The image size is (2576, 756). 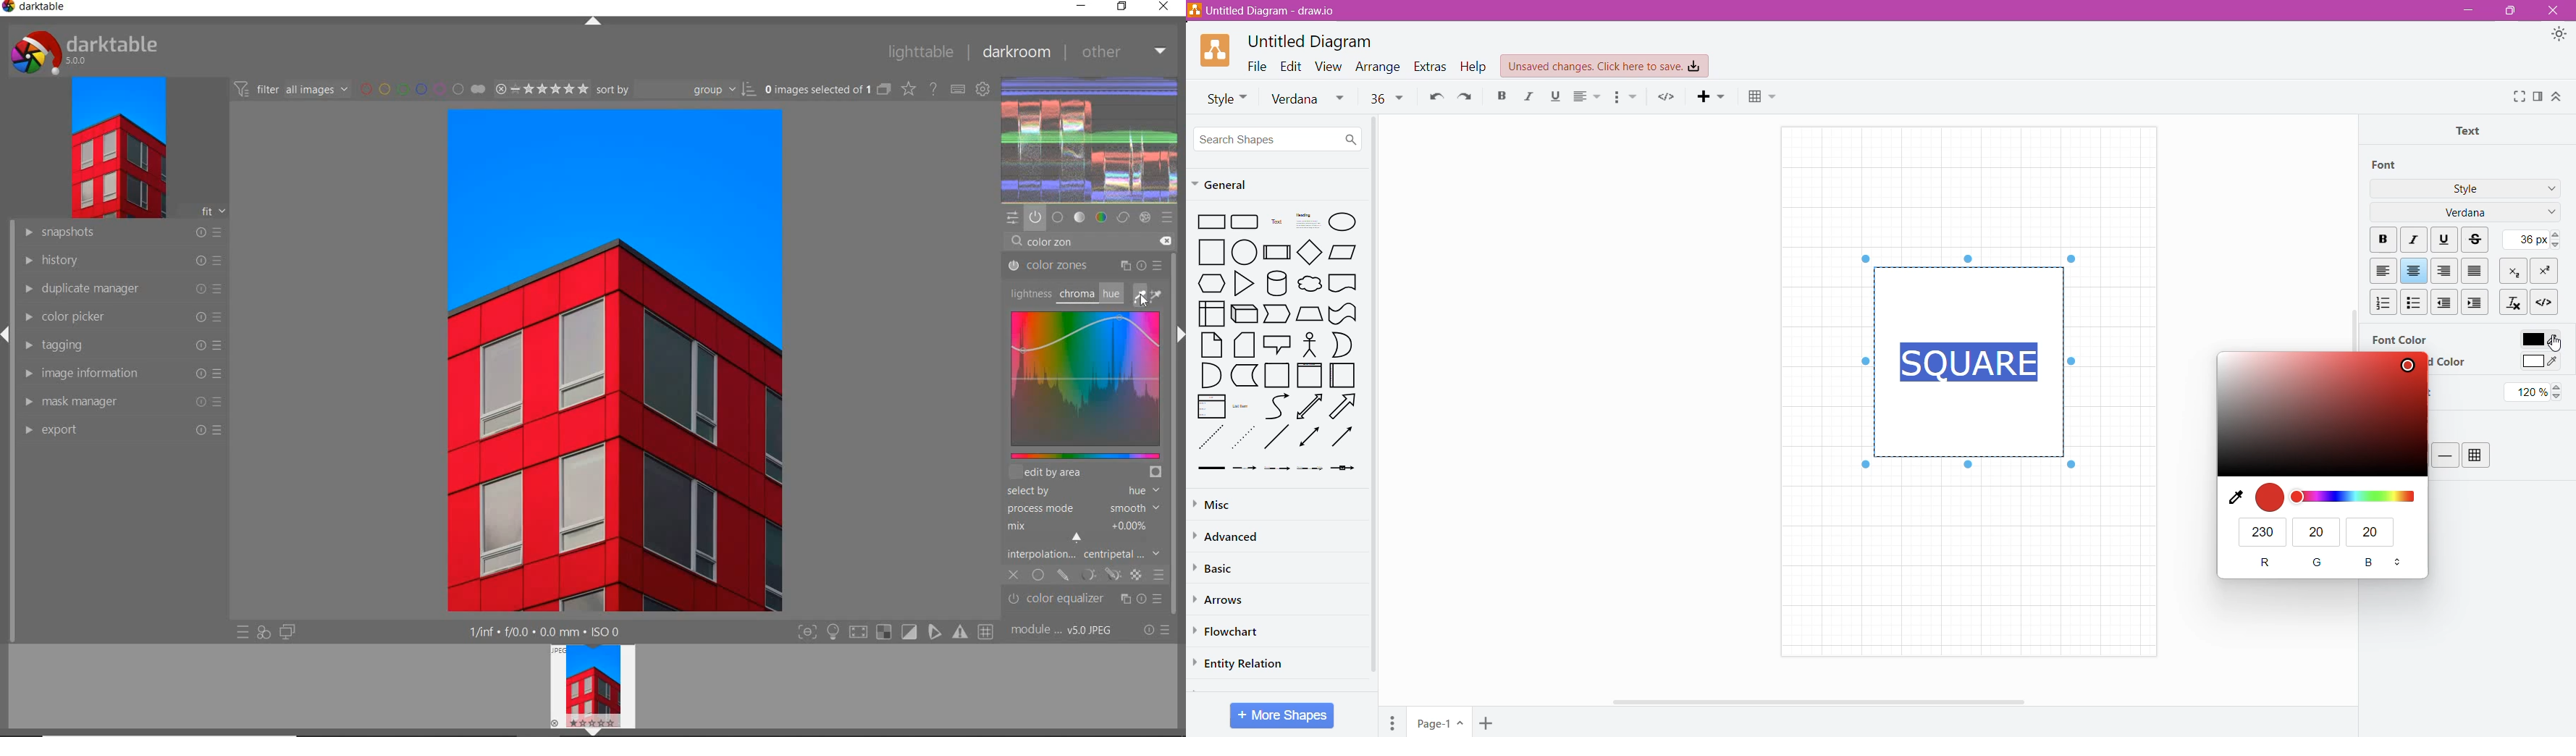 I want to click on Dotted Line, so click(x=1209, y=438).